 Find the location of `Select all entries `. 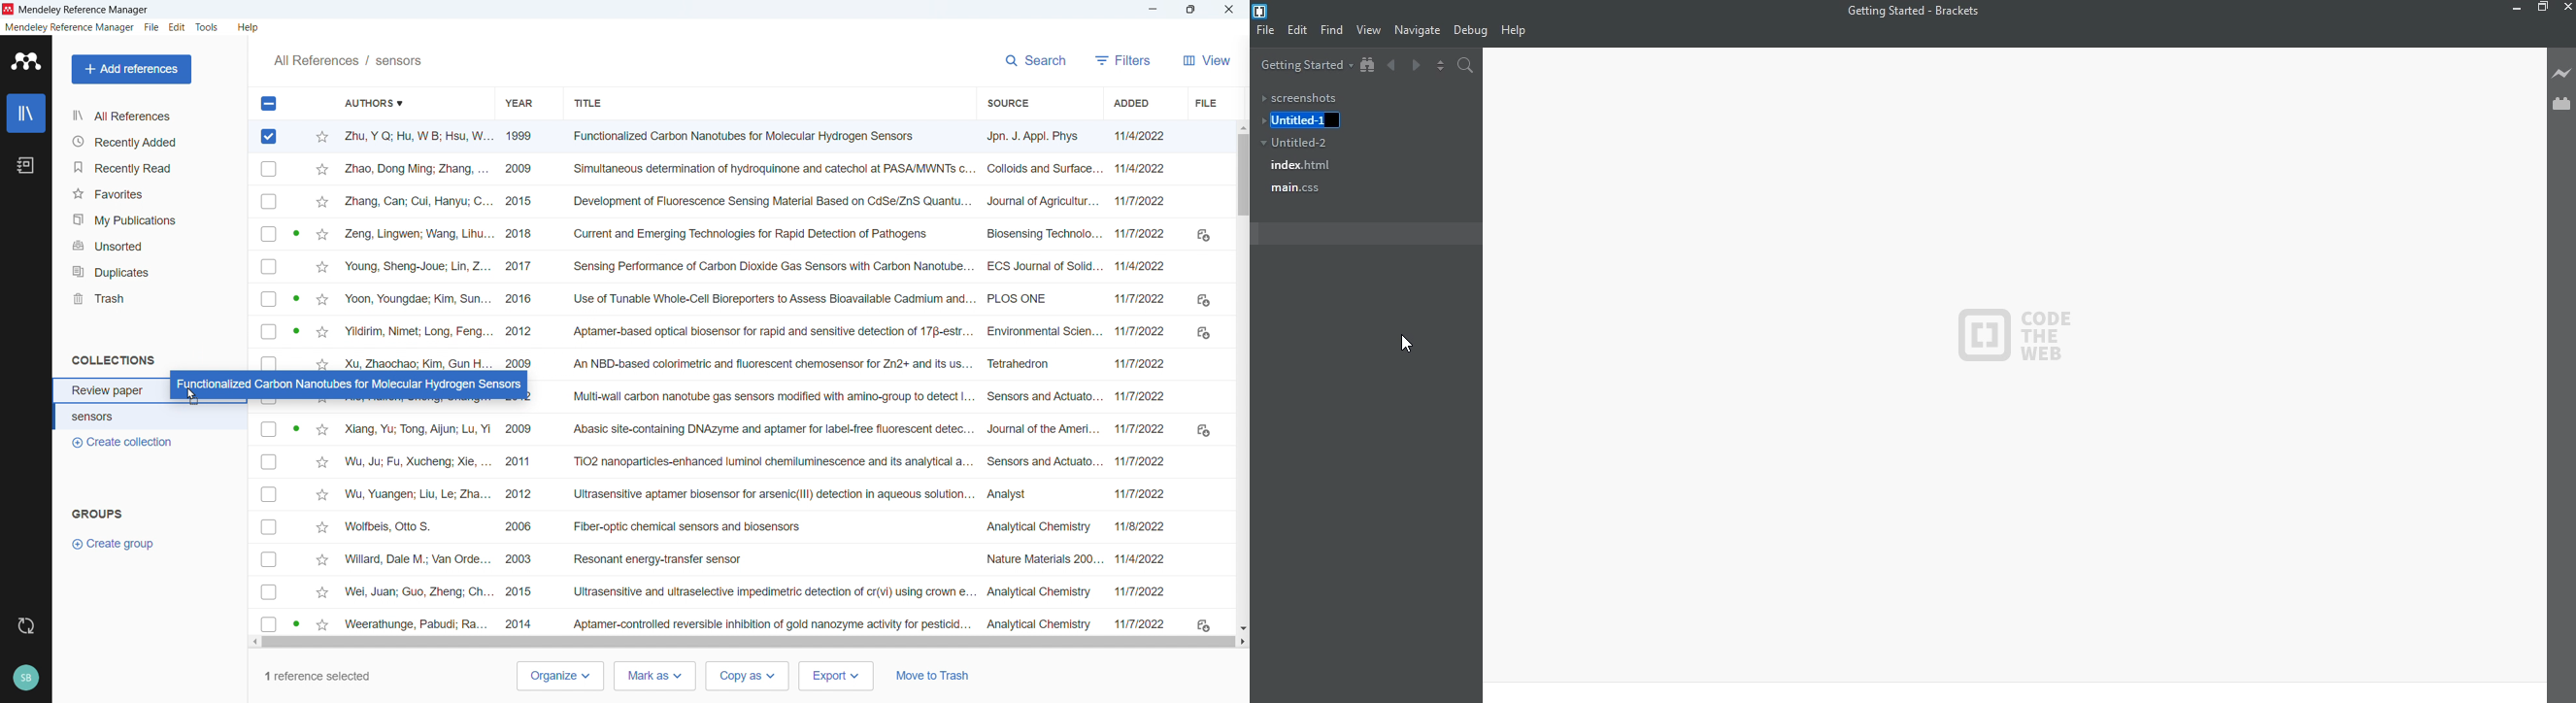

Select all entries  is located at coordinates (268, 103).